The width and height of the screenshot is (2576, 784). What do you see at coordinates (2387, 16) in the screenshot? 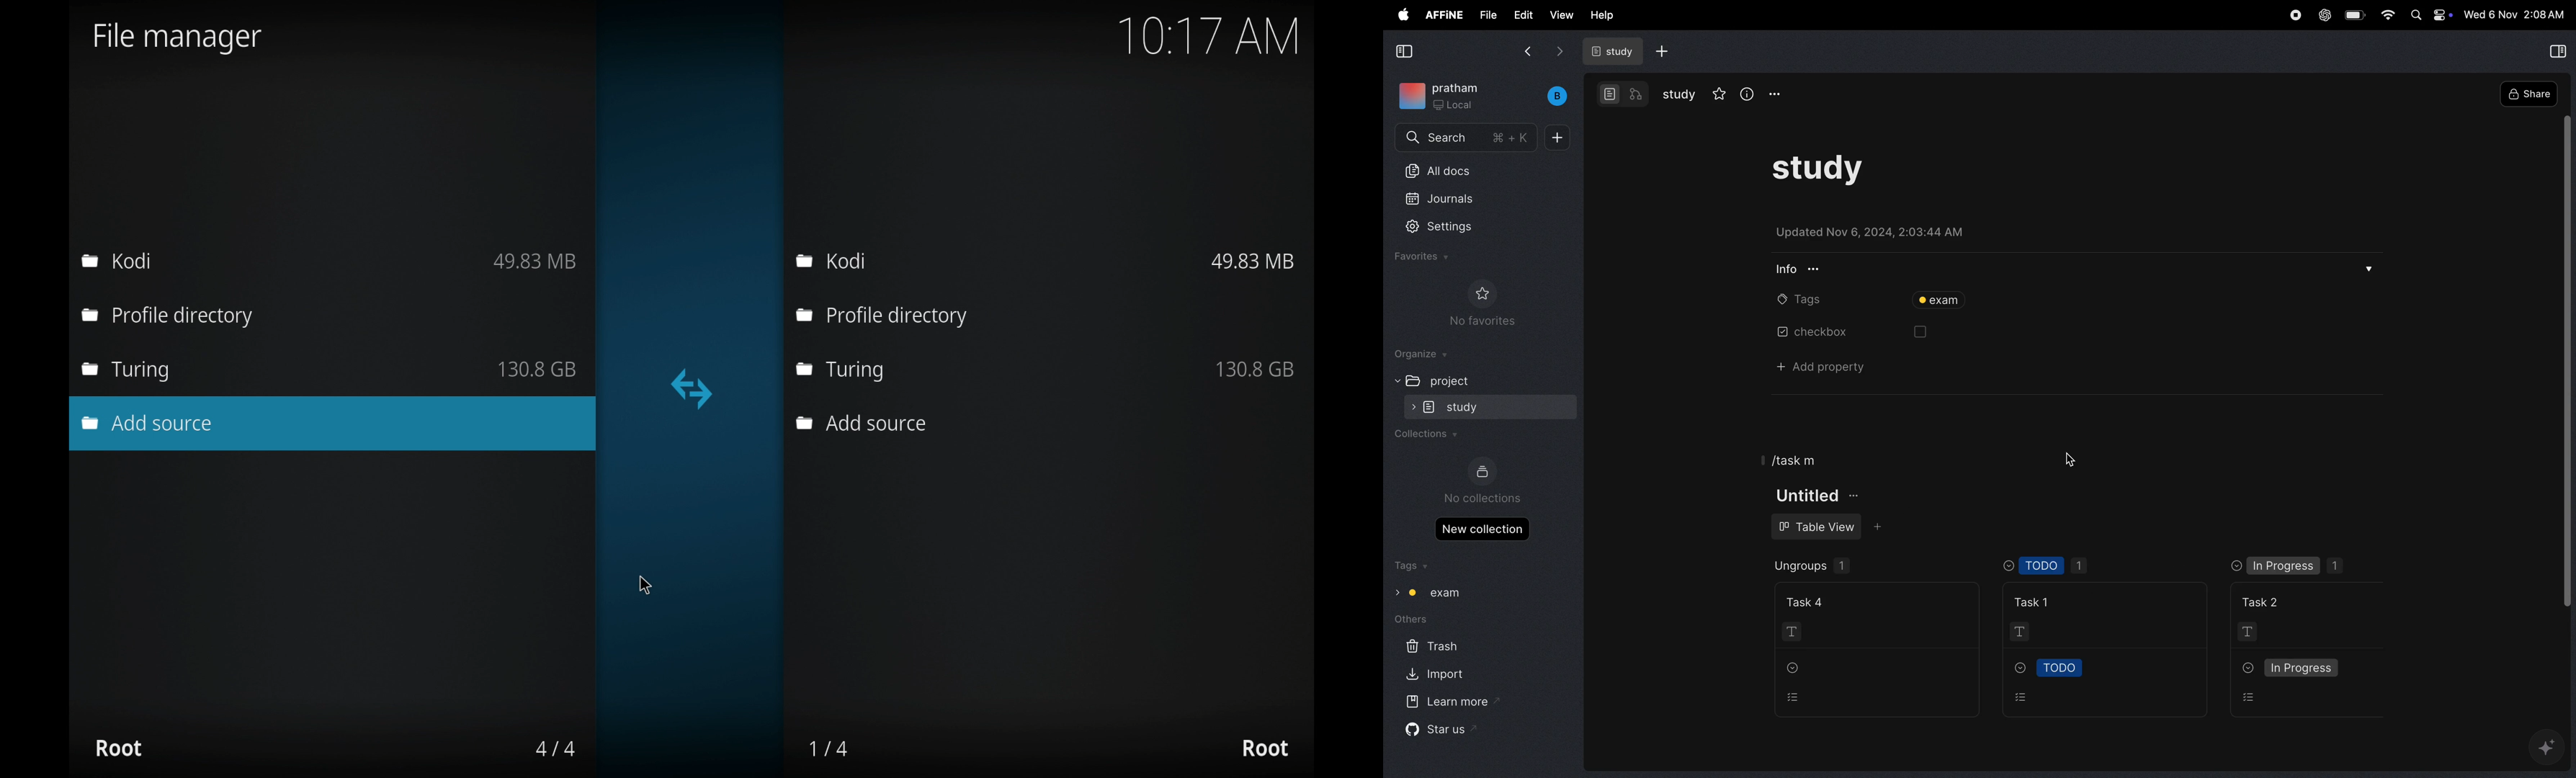
I see `wifi` at bounding box center [2387, 16].